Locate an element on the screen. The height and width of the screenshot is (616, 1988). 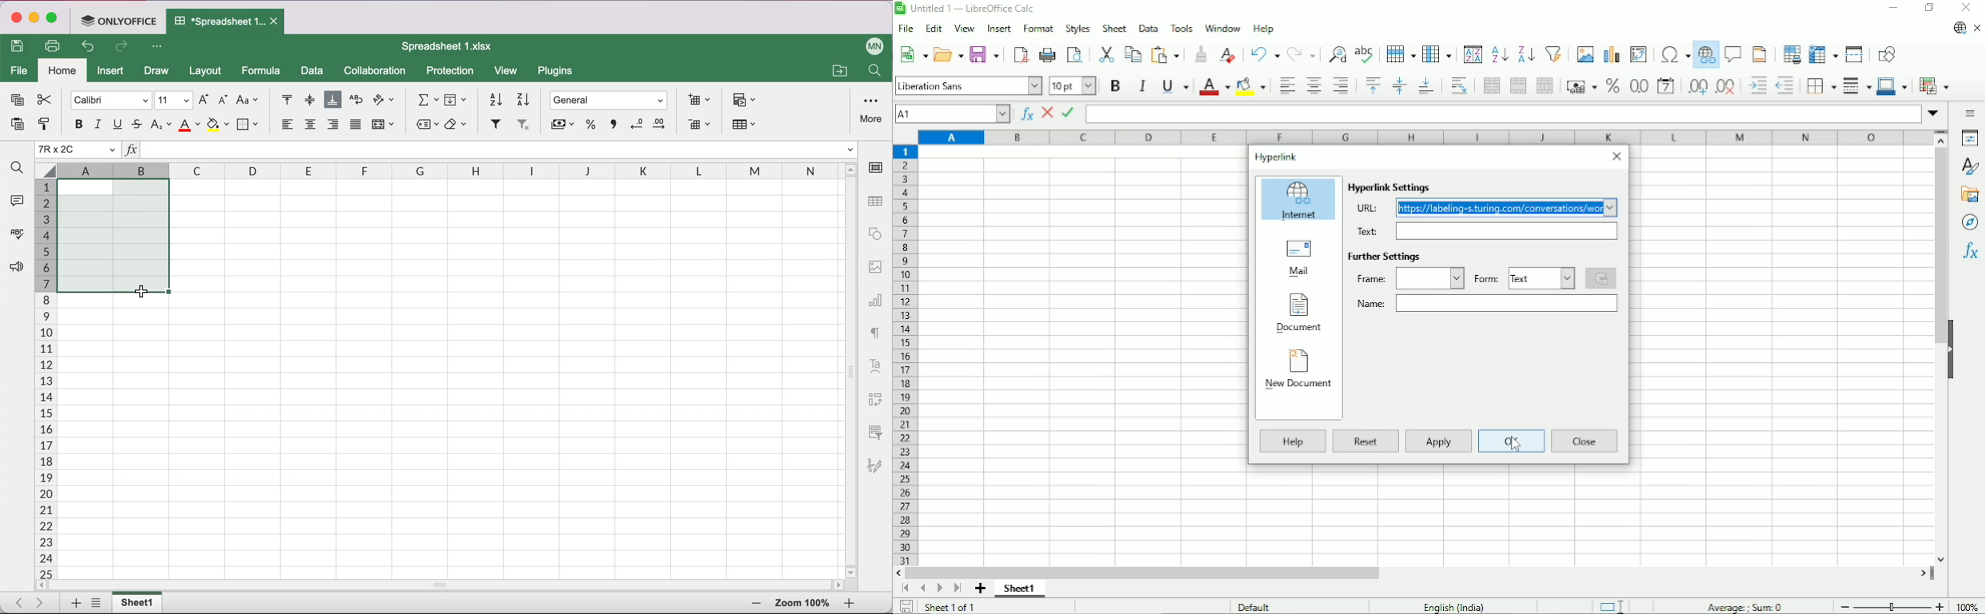
Spreadsheet 1.xIsx is located at coordinates (453, 46).